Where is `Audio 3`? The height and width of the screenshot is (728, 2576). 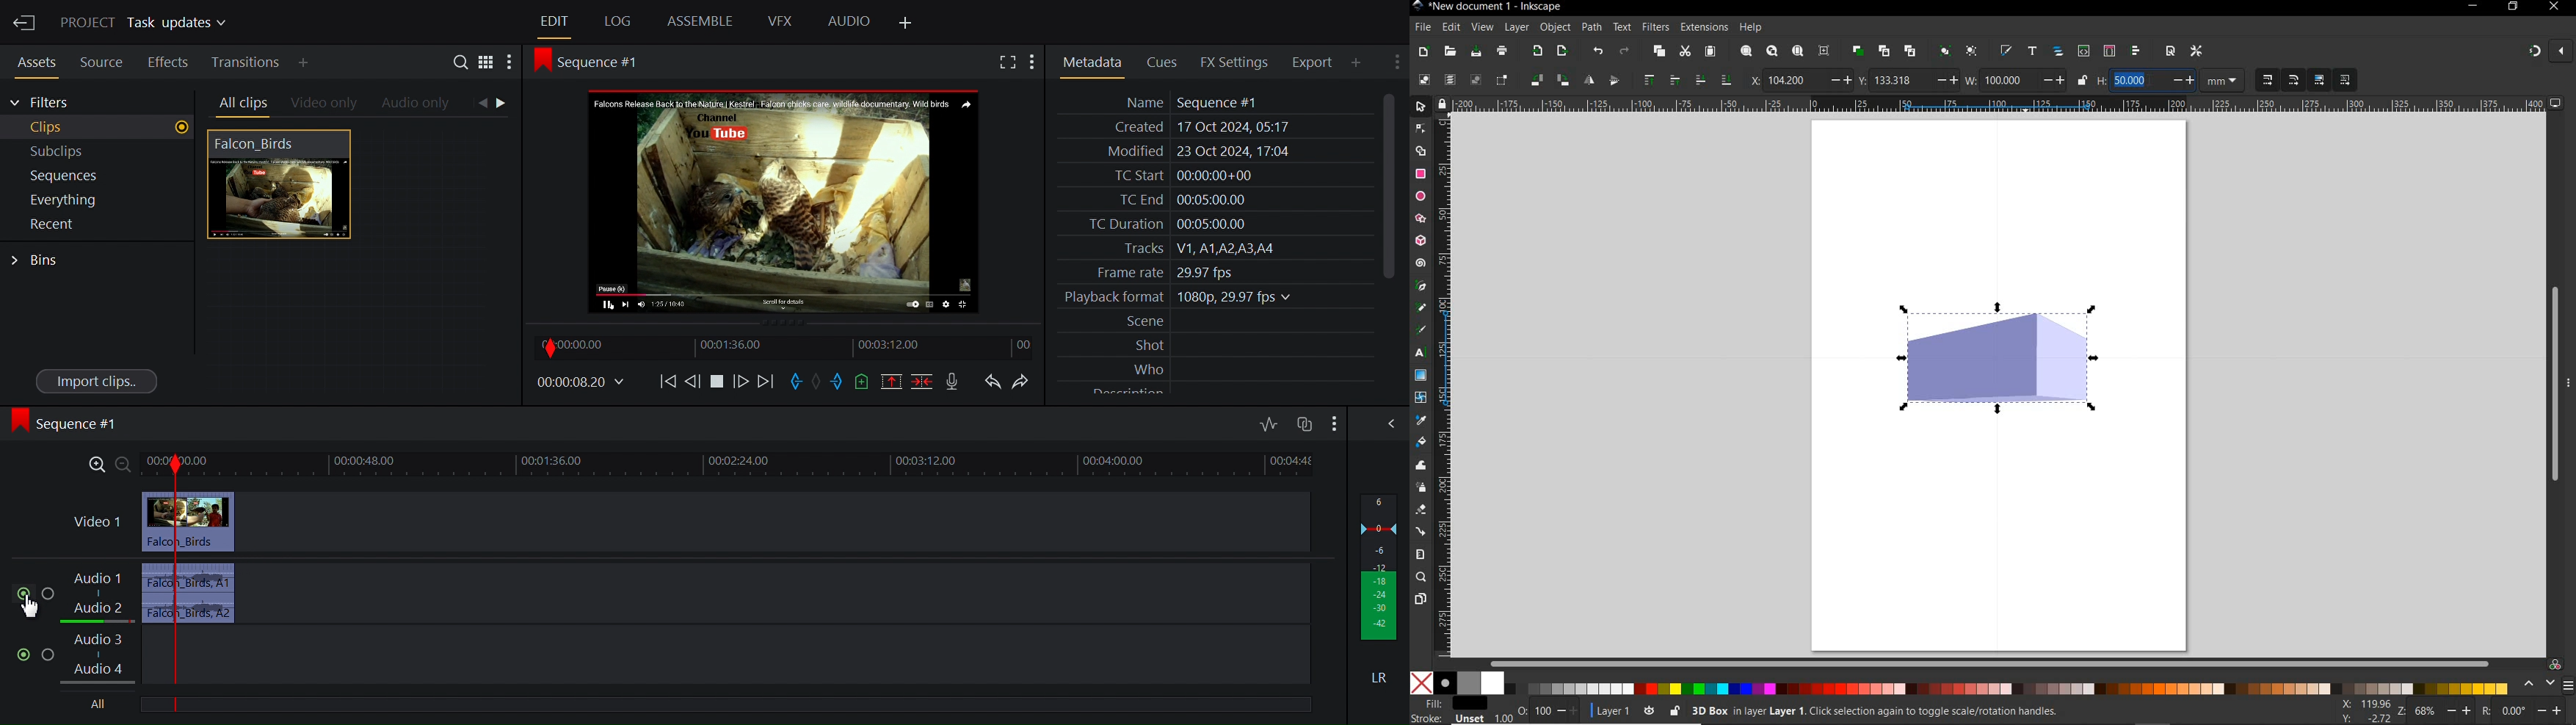
Audio 3 is located at coordinates (98, 645).